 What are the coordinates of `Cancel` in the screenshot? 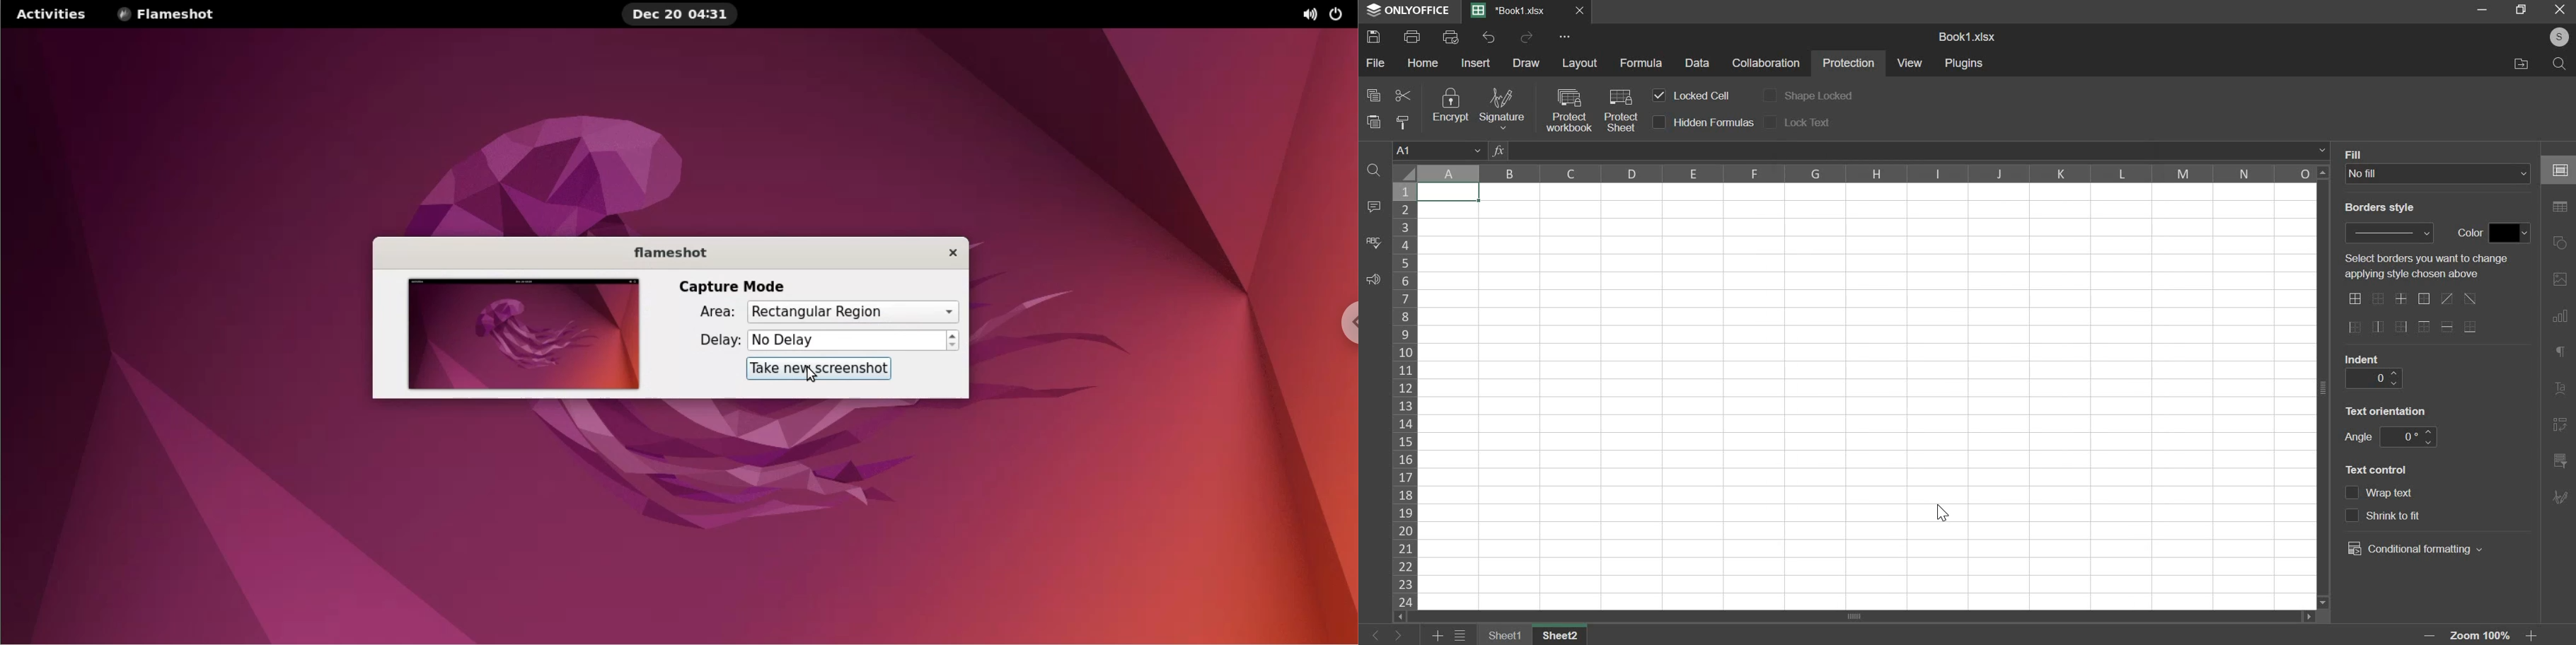 It's located at (2564, 11).